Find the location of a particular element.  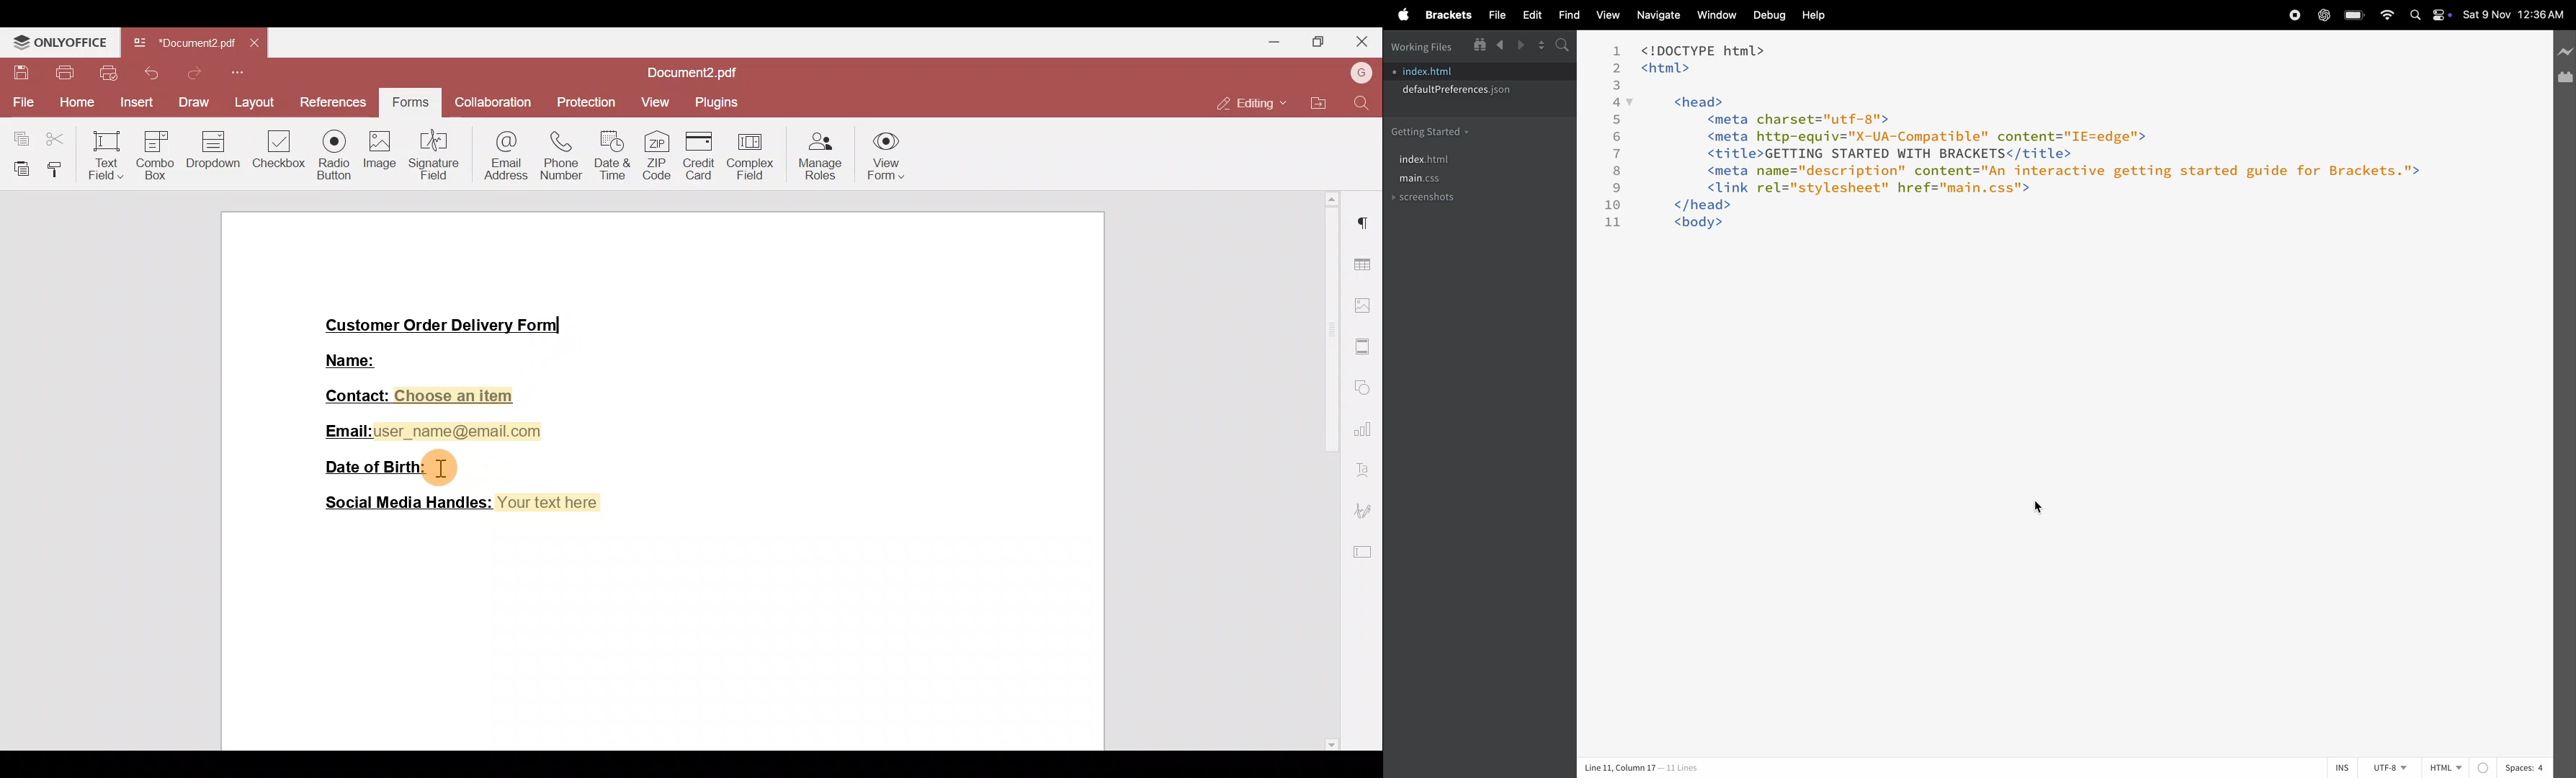

ins is located at coordinates (2344, 767).